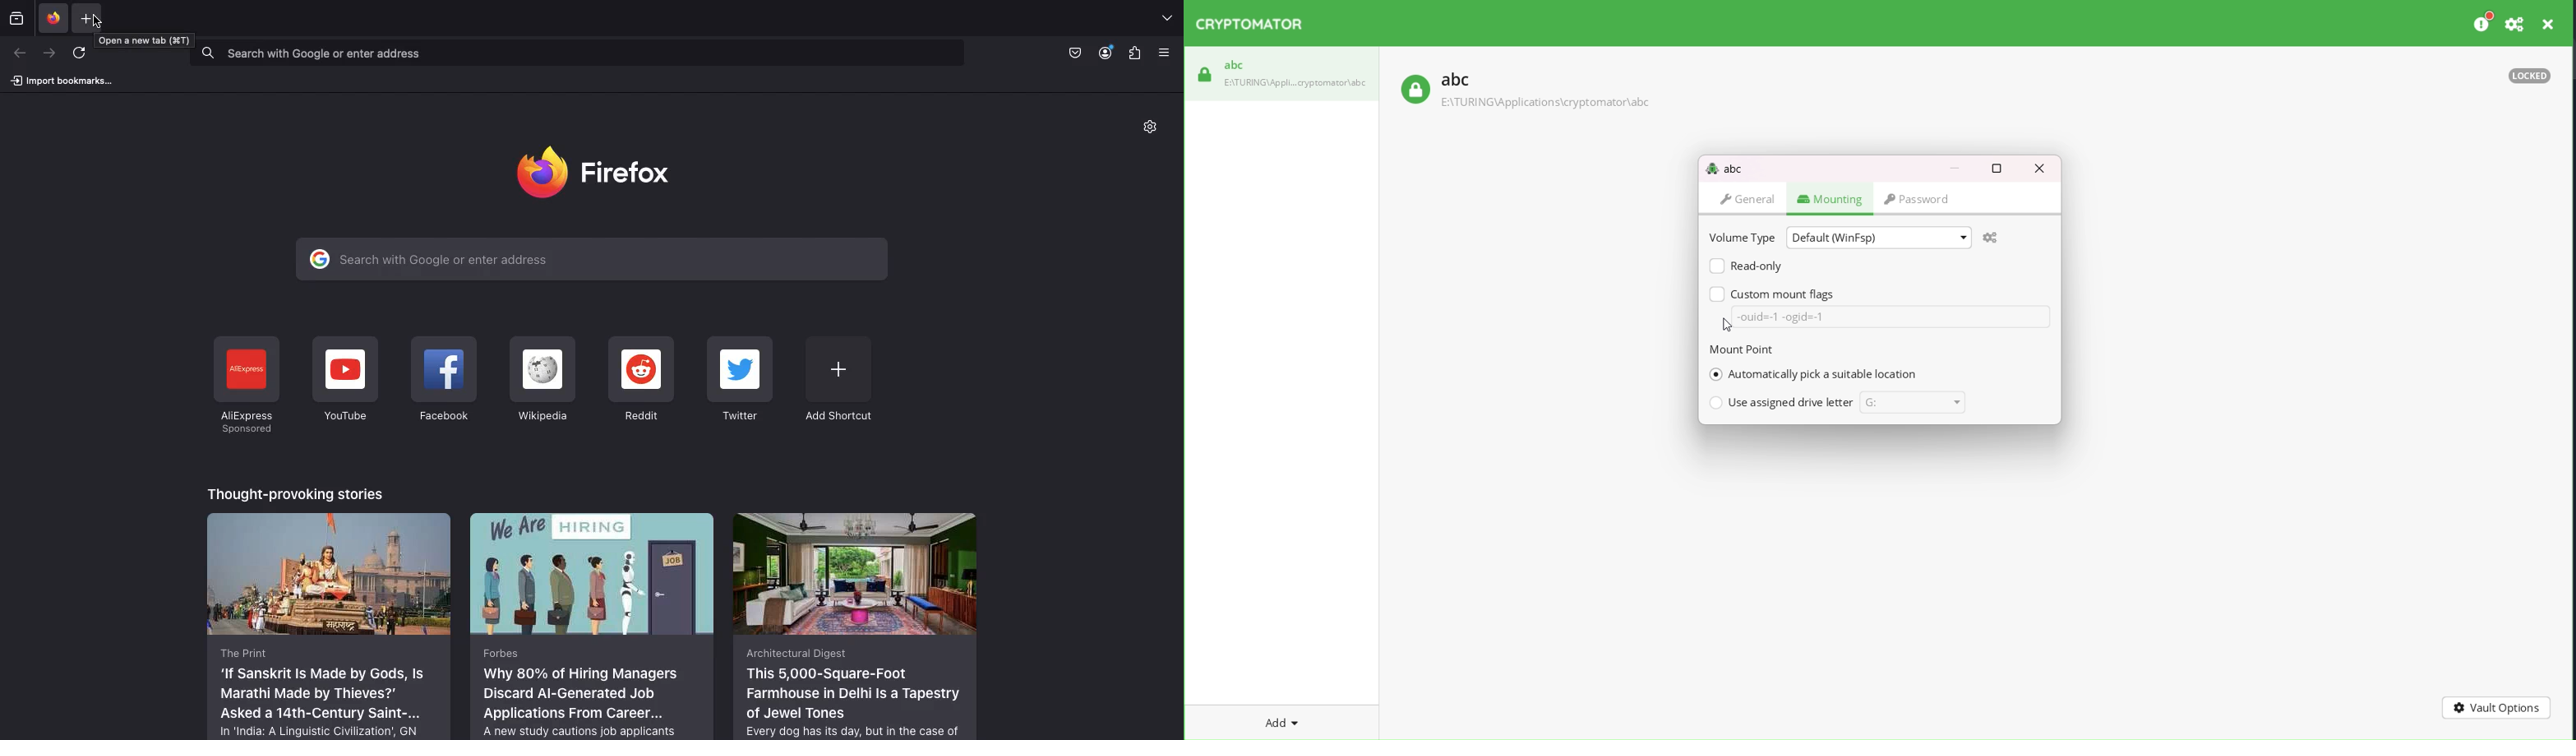  I want to click on Previous page, so click(21, 53).